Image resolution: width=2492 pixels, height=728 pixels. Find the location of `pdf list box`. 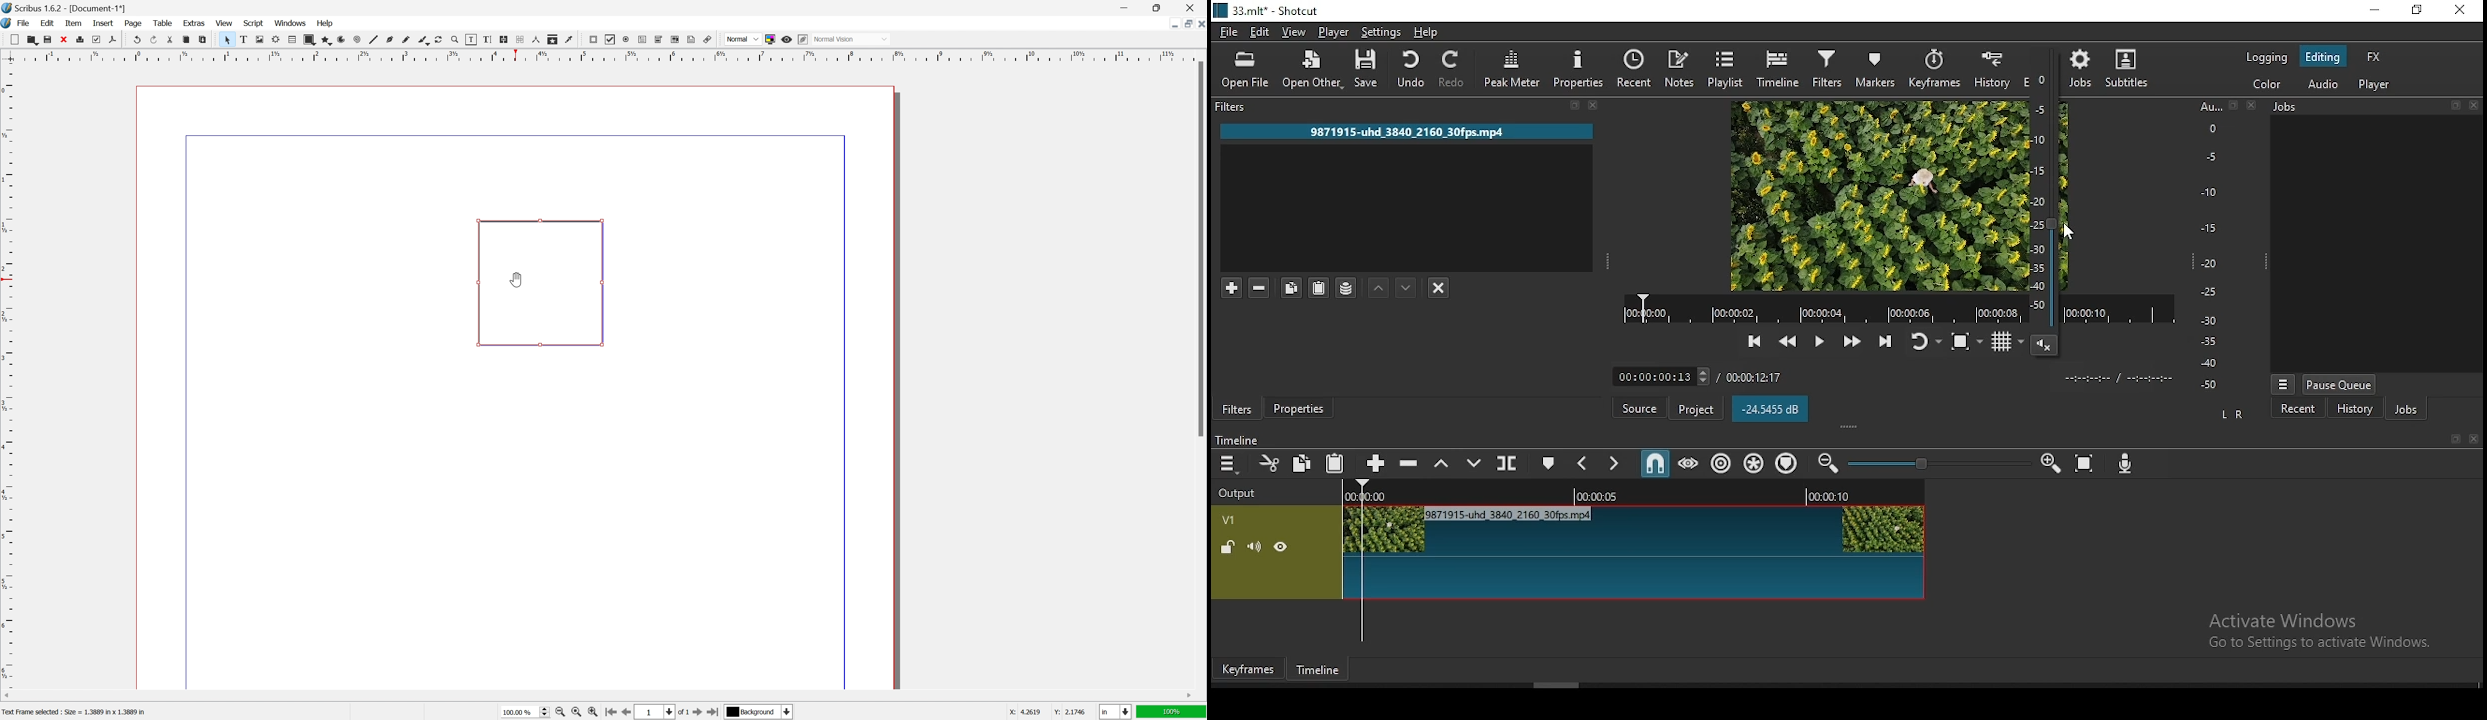

pdf list box is located at coordinates (677, 39).